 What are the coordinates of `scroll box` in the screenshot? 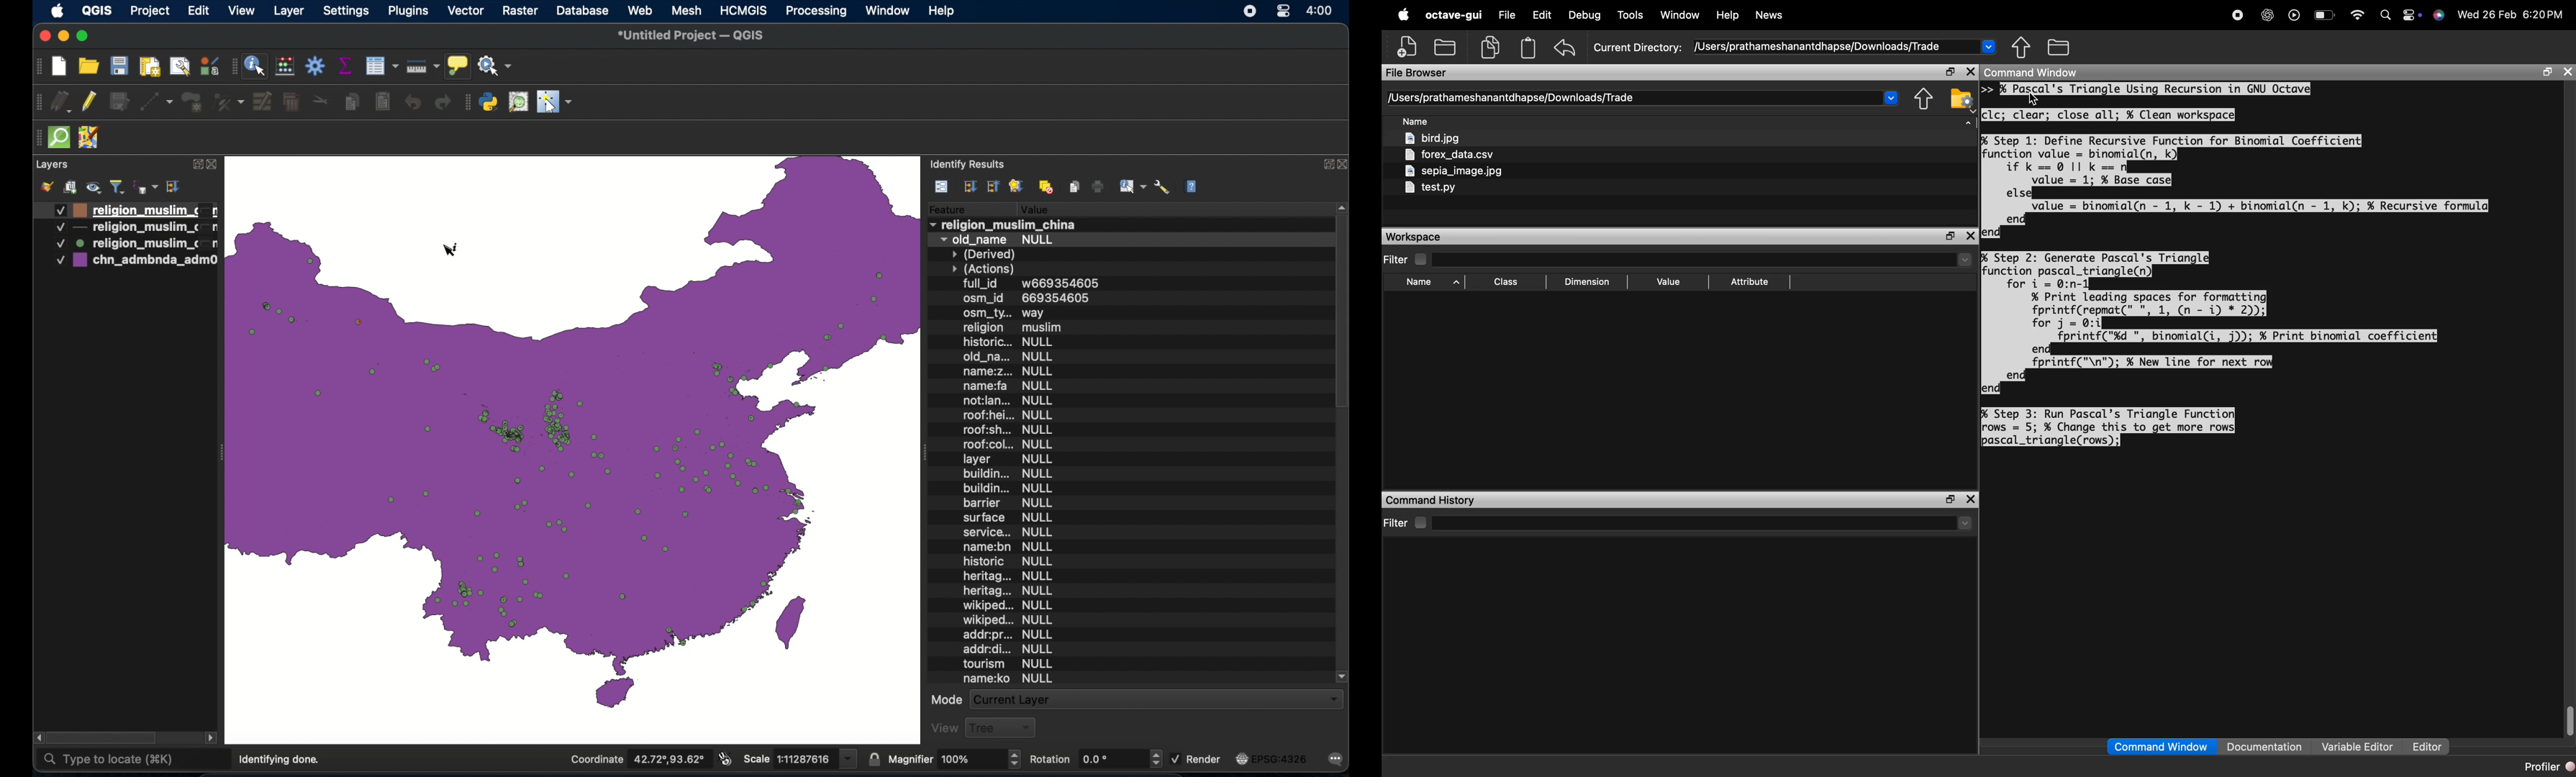 It's located at (103, 737).